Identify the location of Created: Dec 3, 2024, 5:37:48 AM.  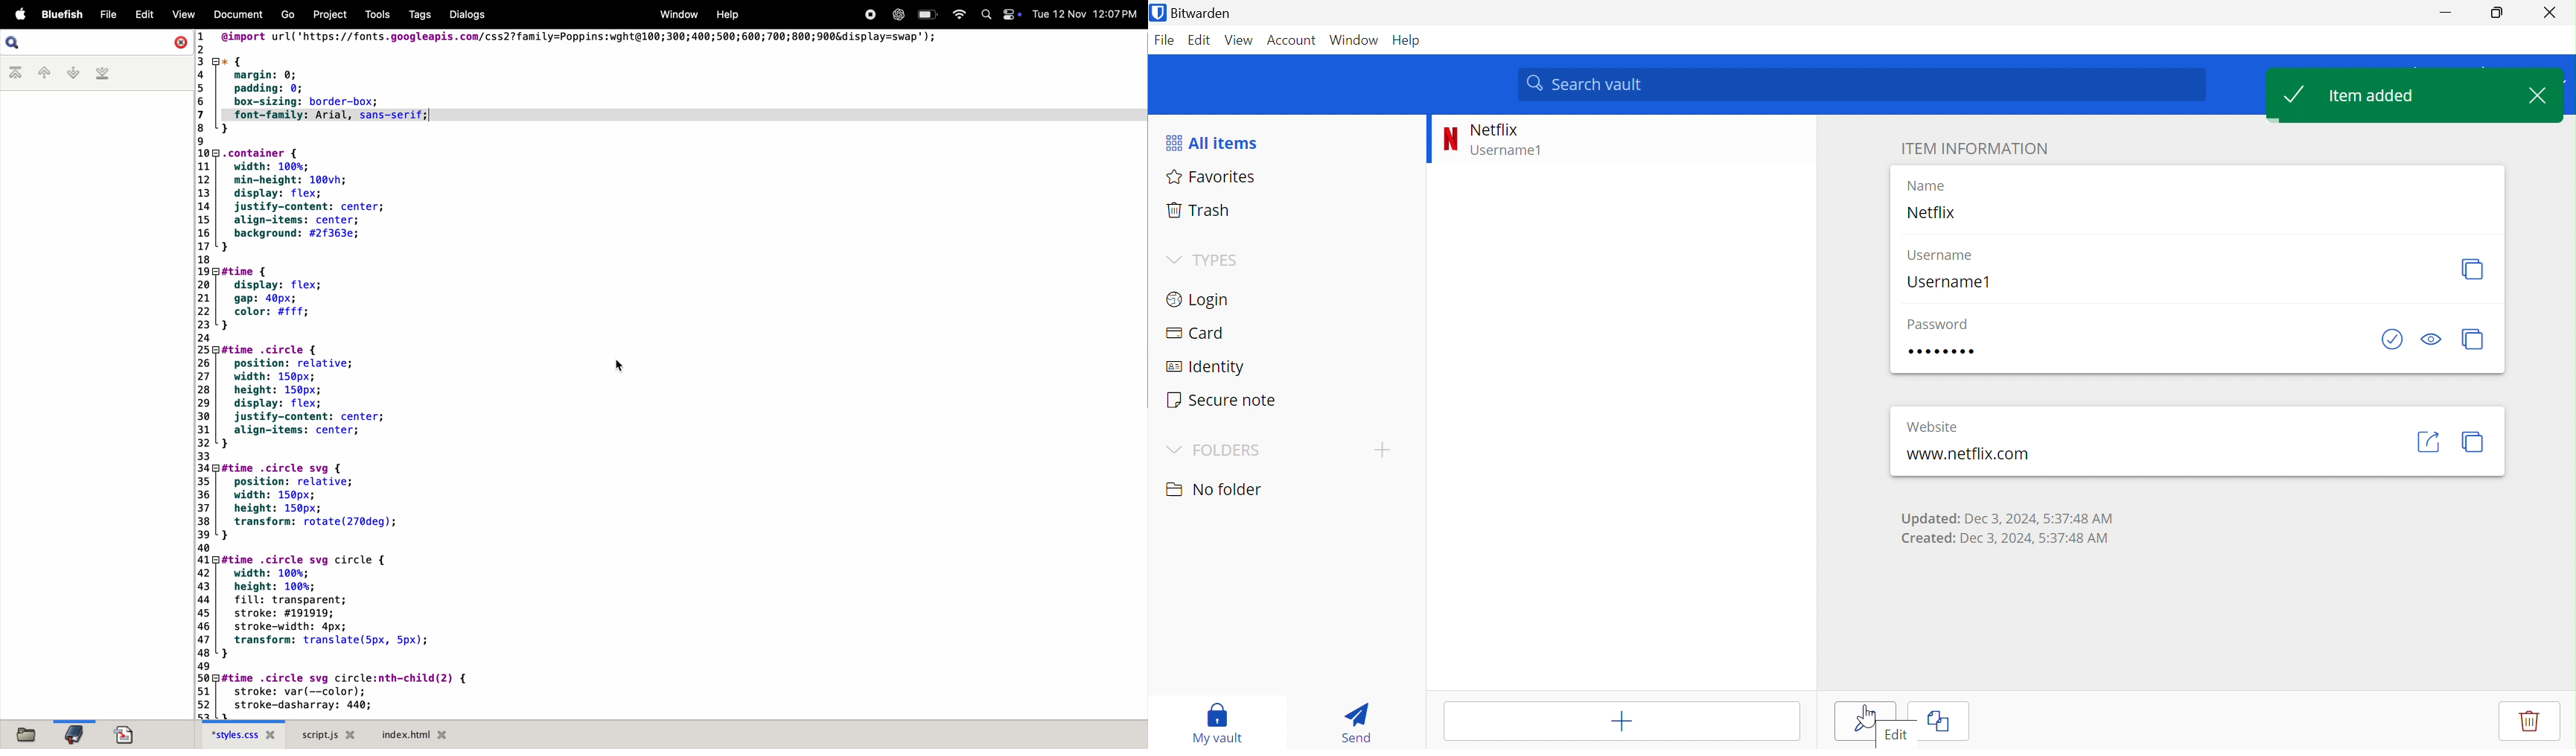
(2004, 538).